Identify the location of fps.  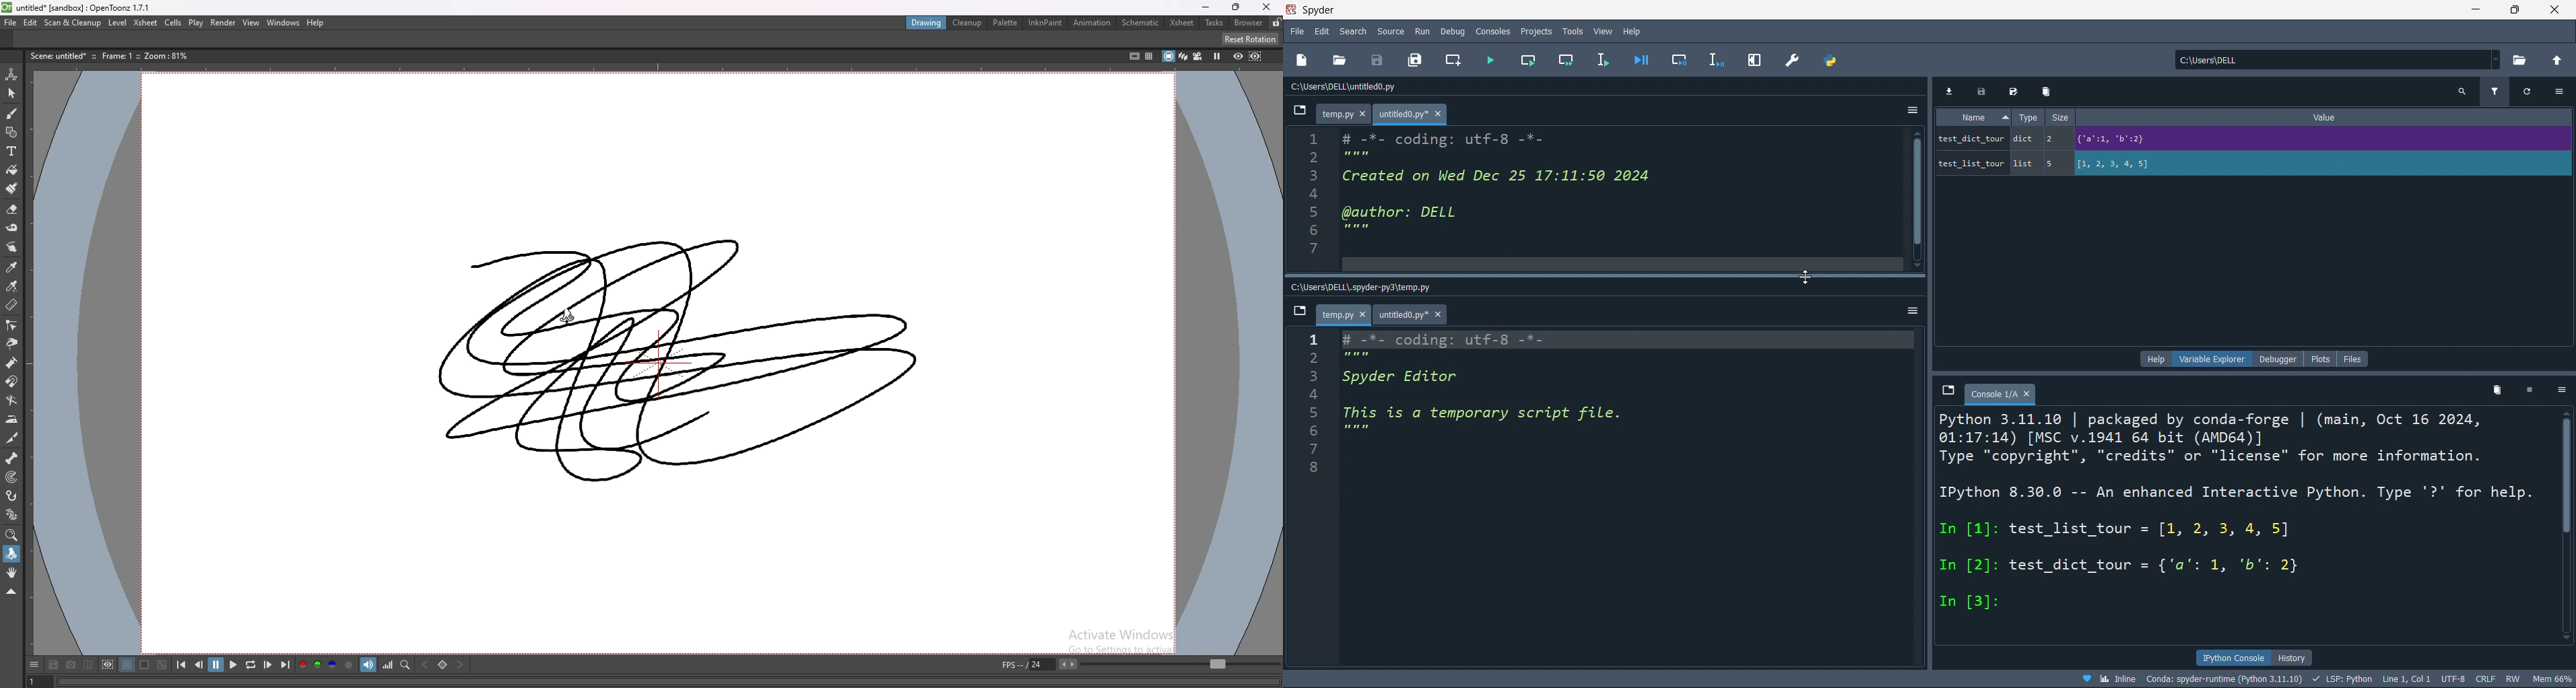
(1038, 665).